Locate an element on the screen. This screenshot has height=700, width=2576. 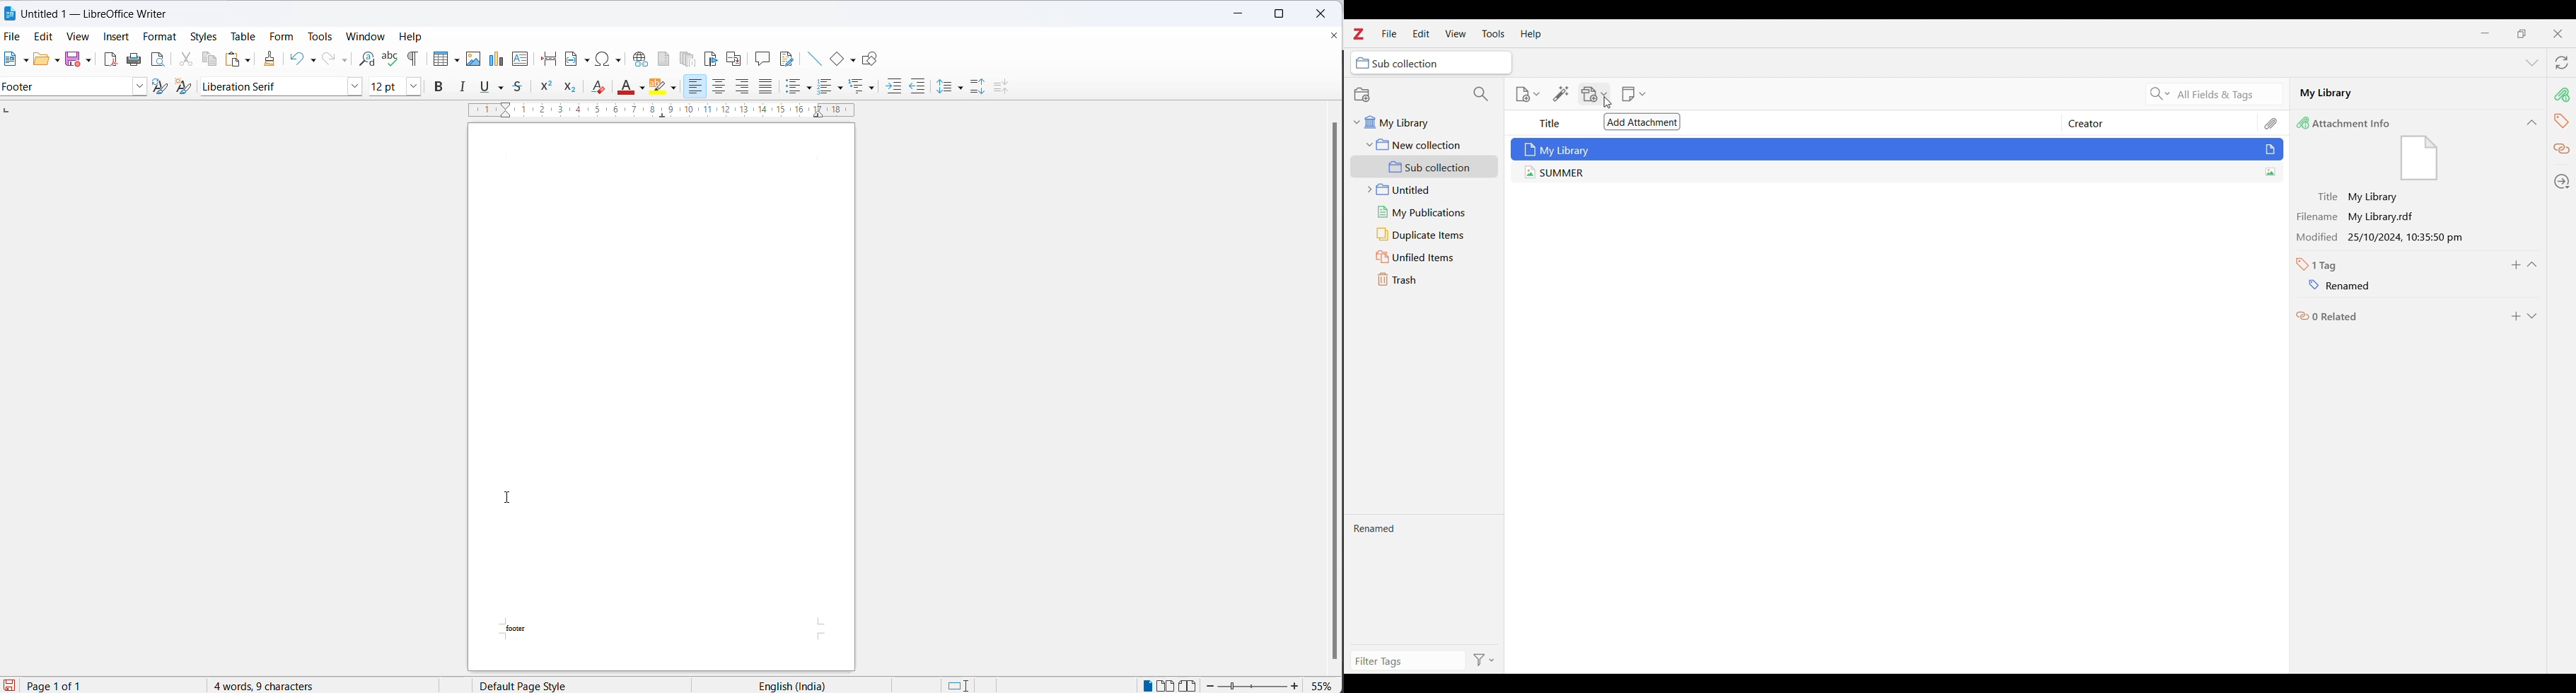
Attachment info is located at coordinates (2562, 95).